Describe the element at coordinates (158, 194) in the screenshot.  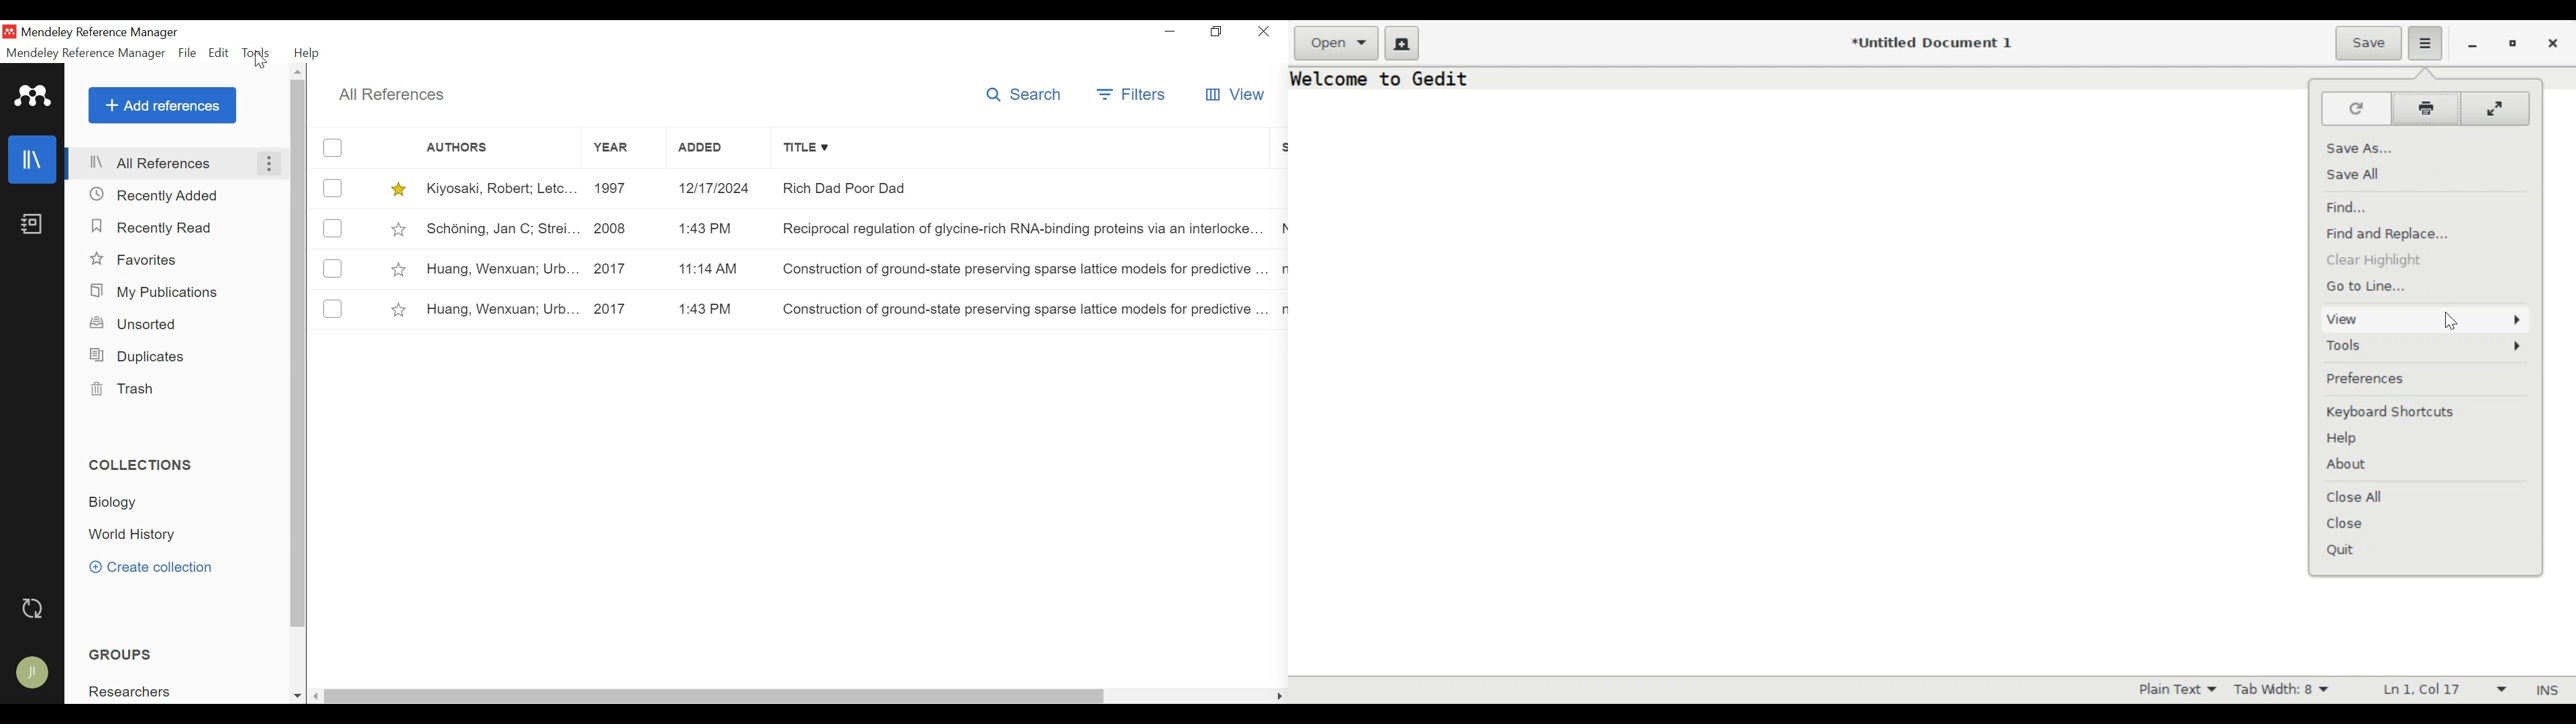
I see `Recently Added` at that location.